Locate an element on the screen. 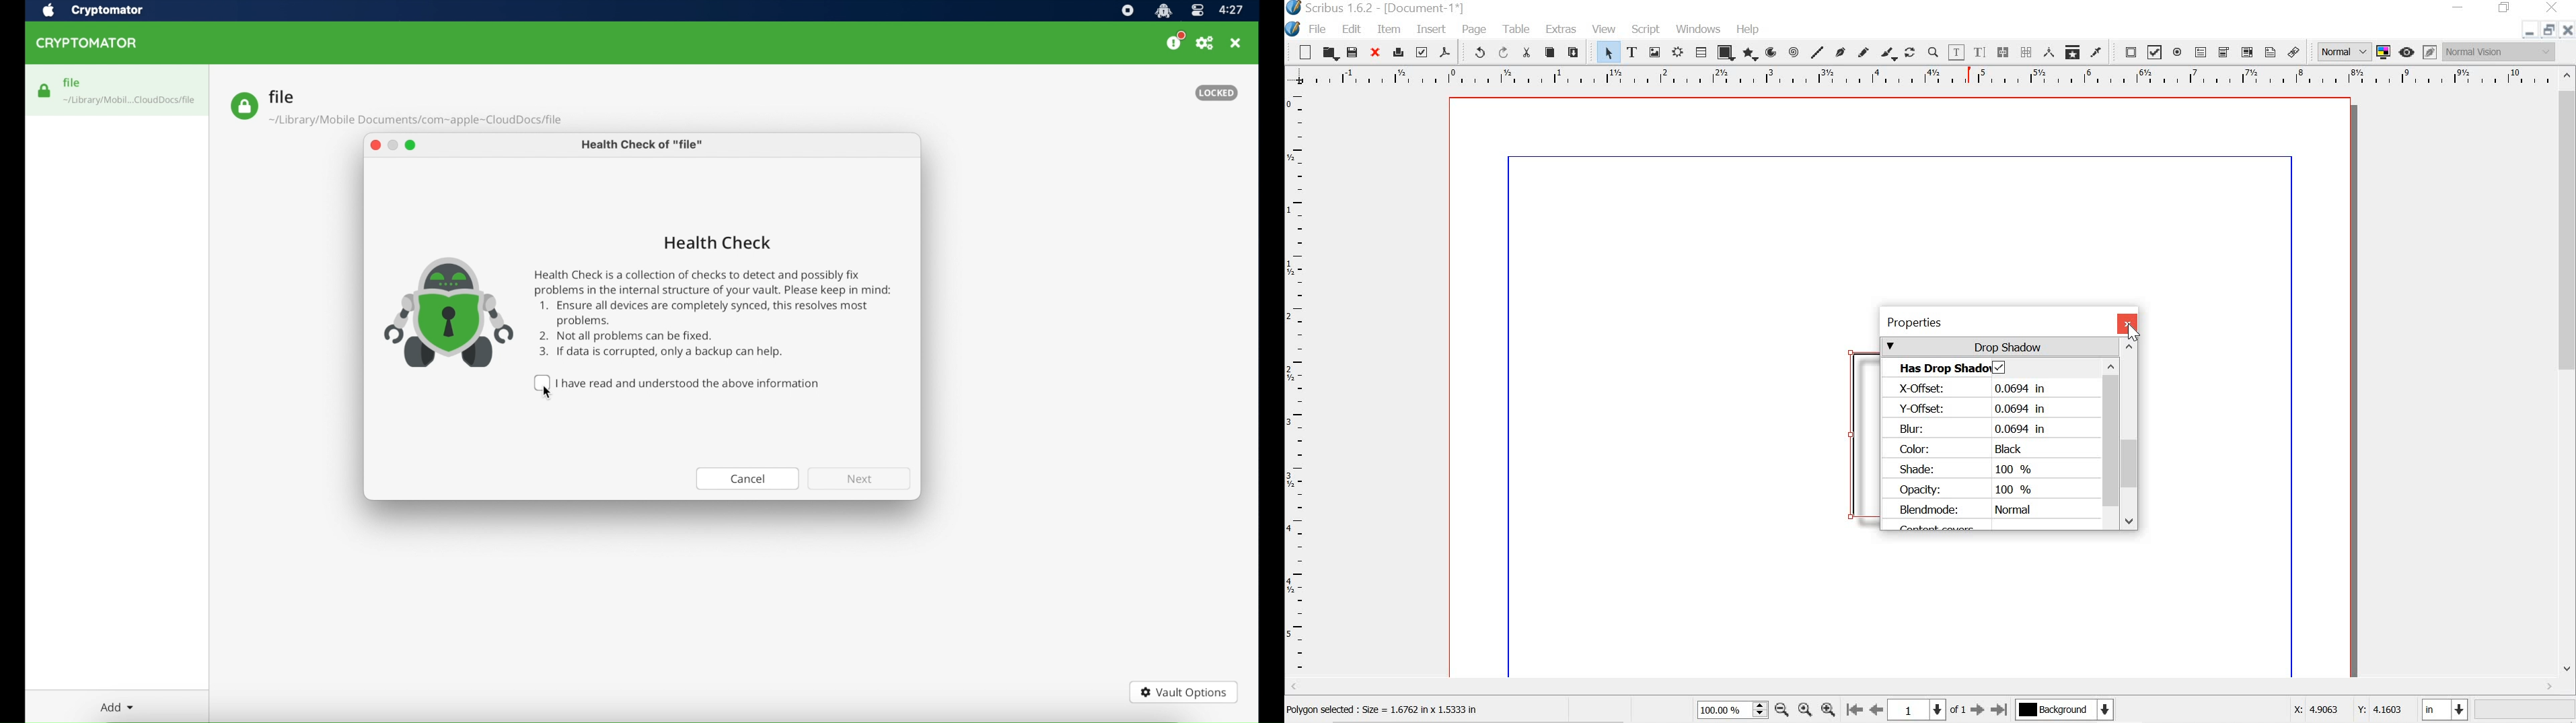 This screenshot has width=2576, height=728. new is located at coordinates (1304, 51).